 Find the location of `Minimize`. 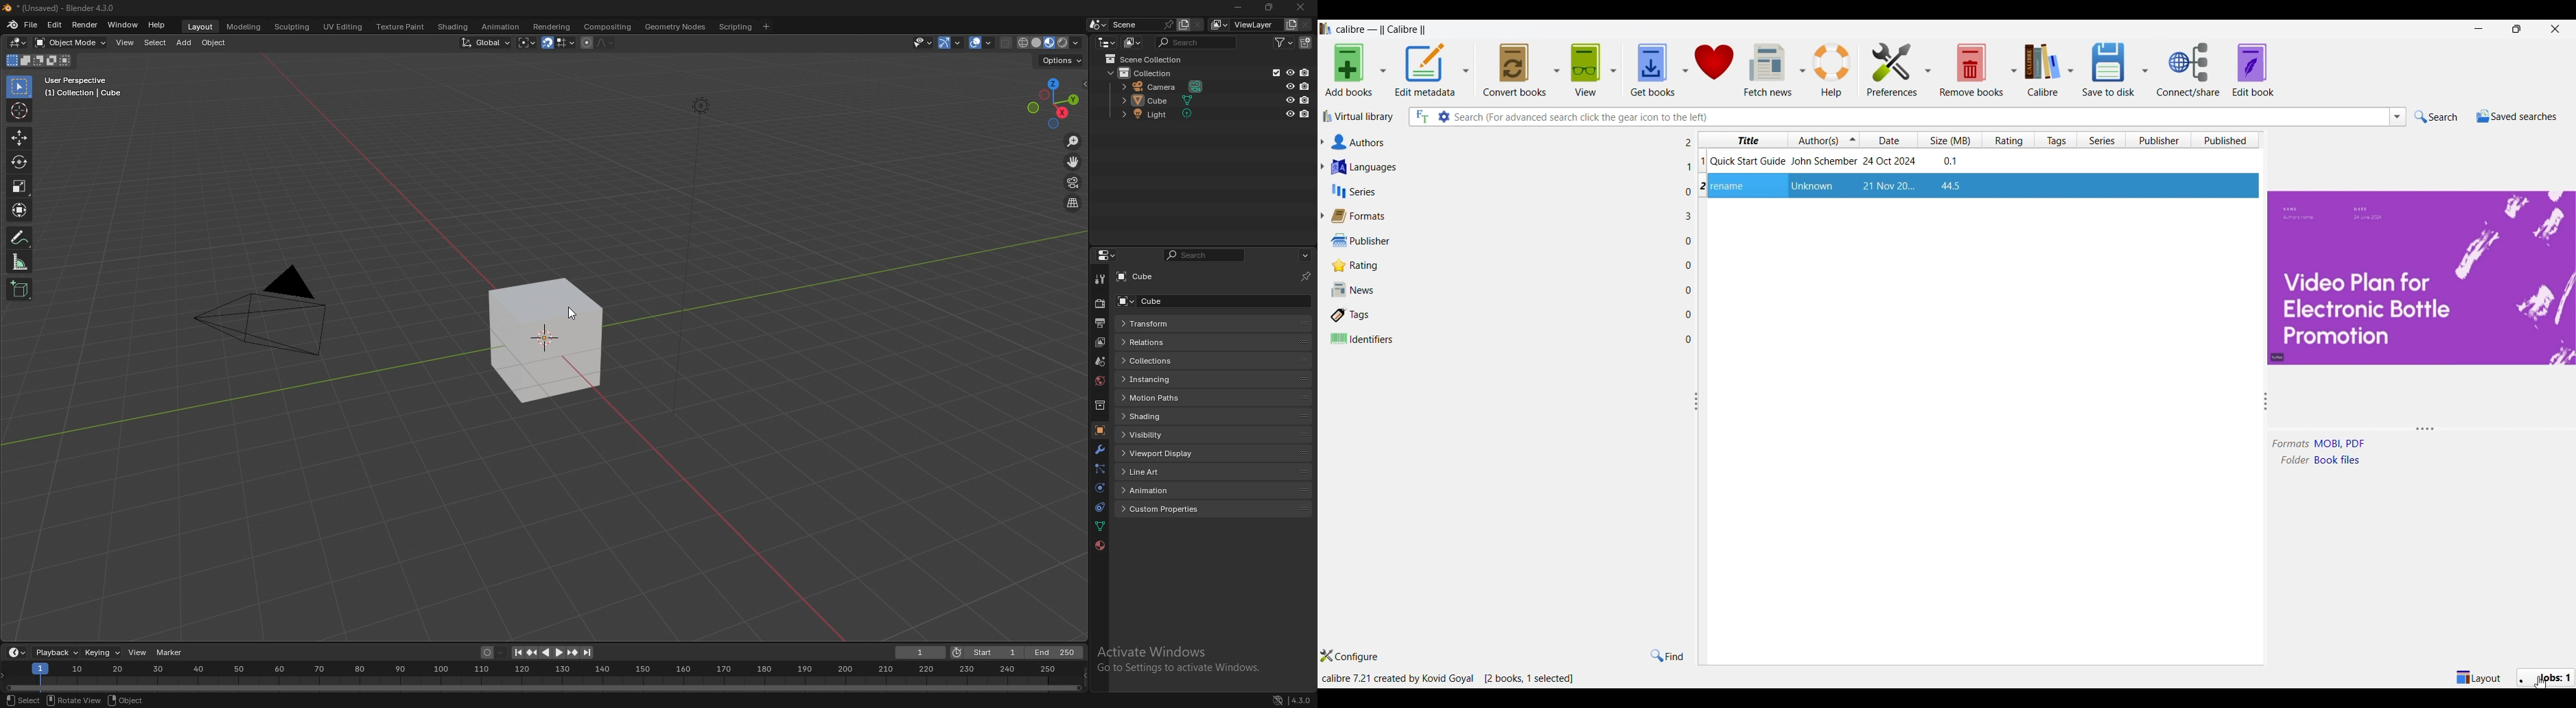

Minimize is located at coordinates (2479, 28).